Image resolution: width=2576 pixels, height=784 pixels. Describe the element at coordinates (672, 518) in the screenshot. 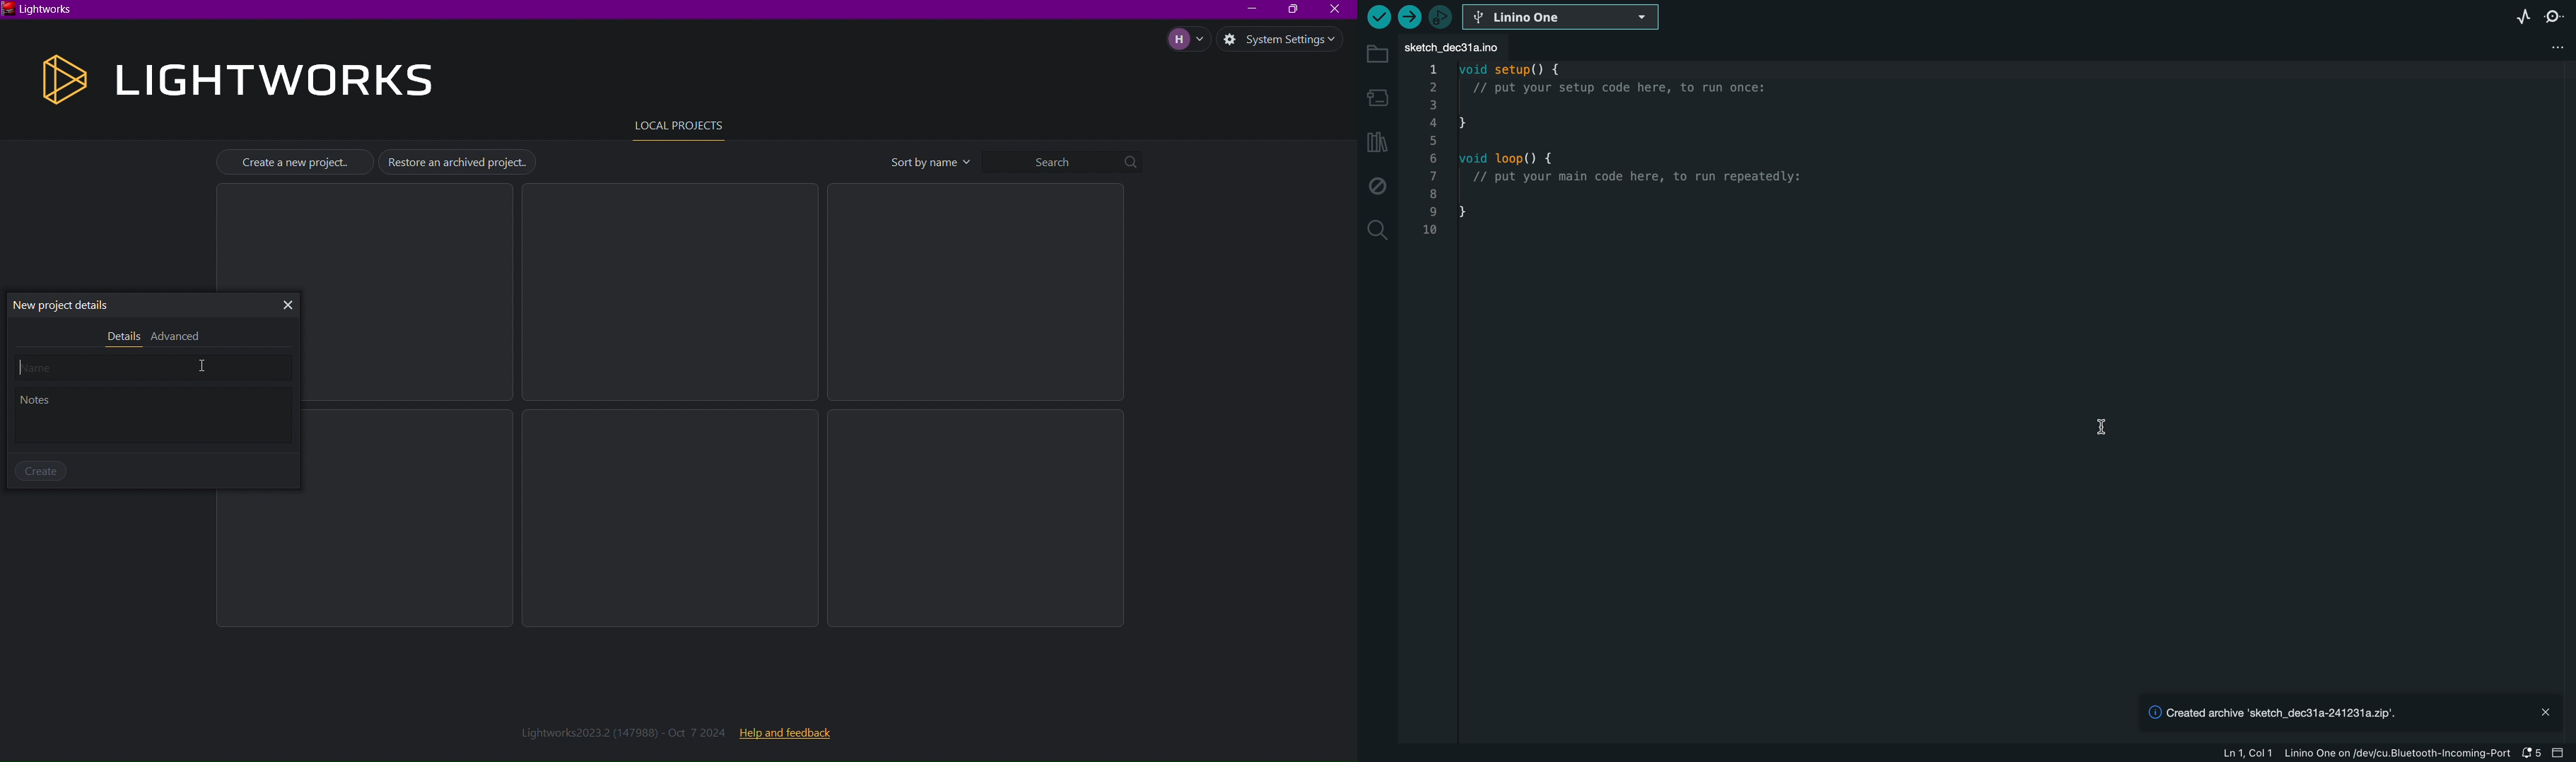

I see `Empty Project` at that location.